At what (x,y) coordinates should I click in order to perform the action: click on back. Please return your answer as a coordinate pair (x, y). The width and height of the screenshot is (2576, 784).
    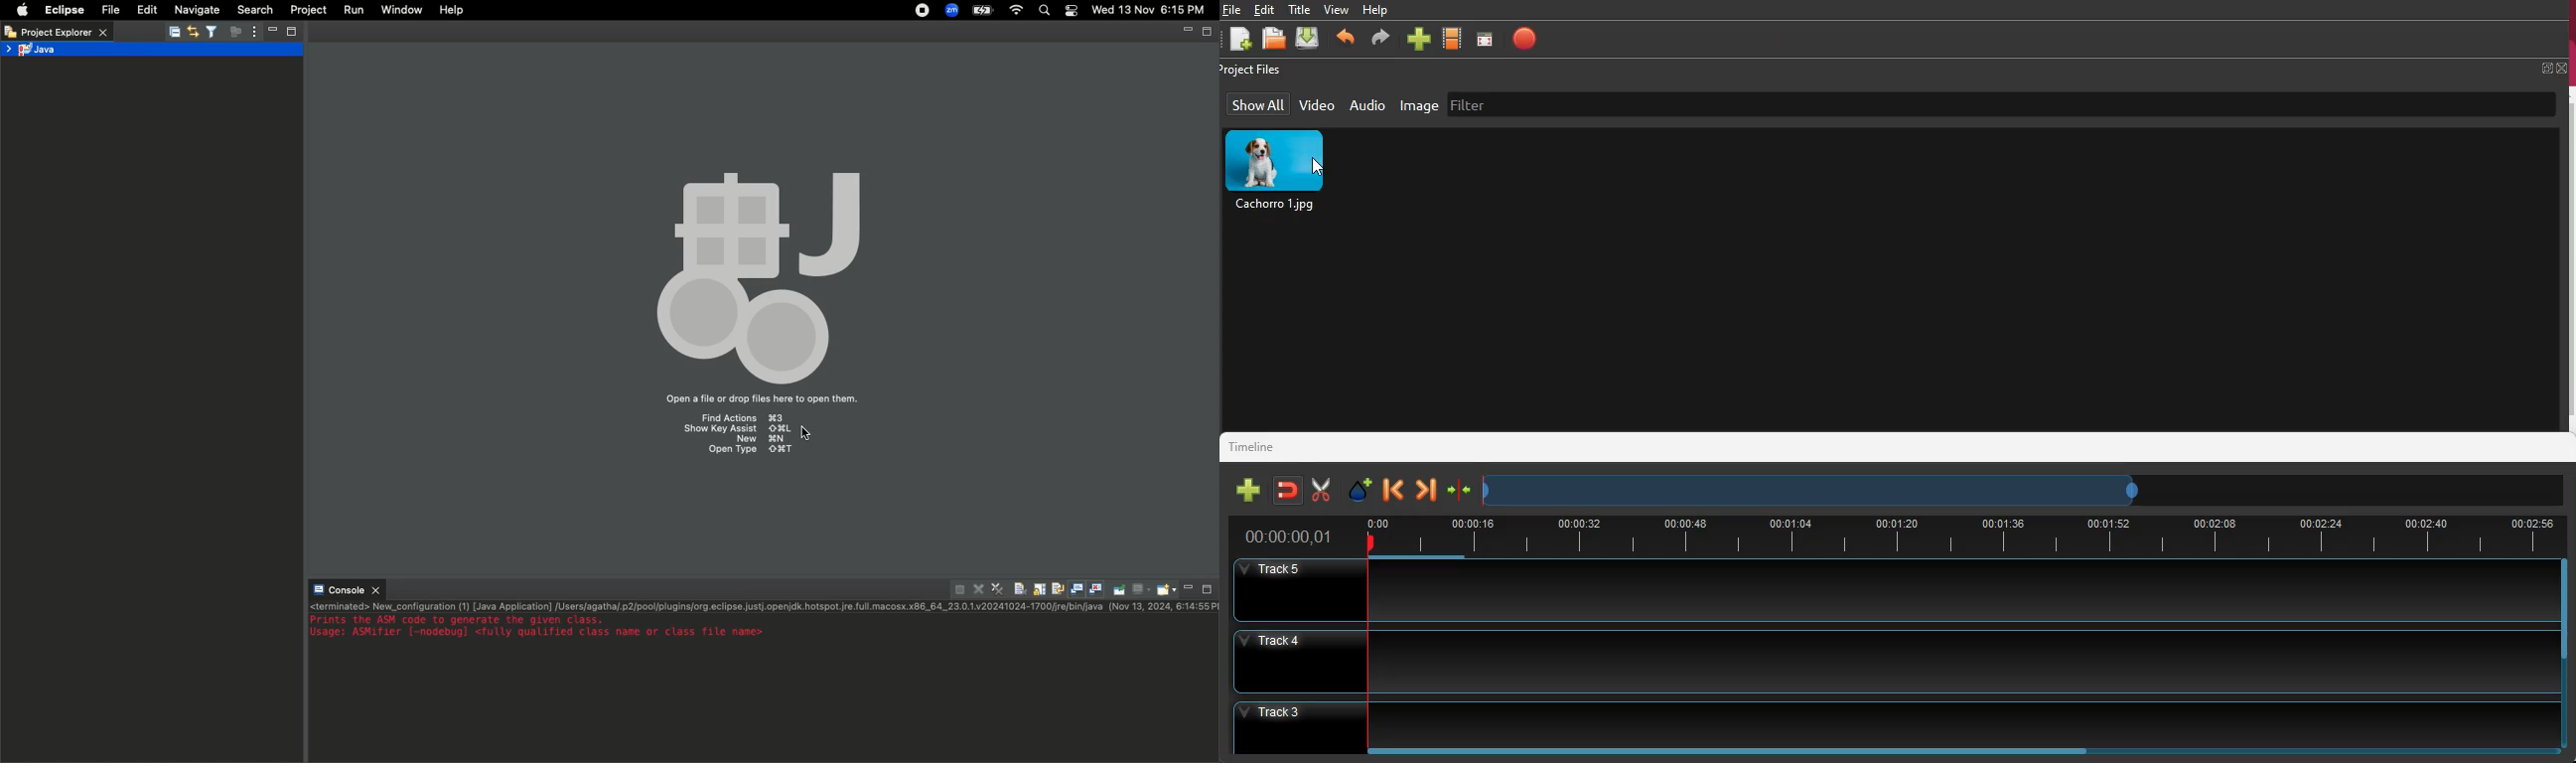
    Looking at the image, I should click on (1348, 38).